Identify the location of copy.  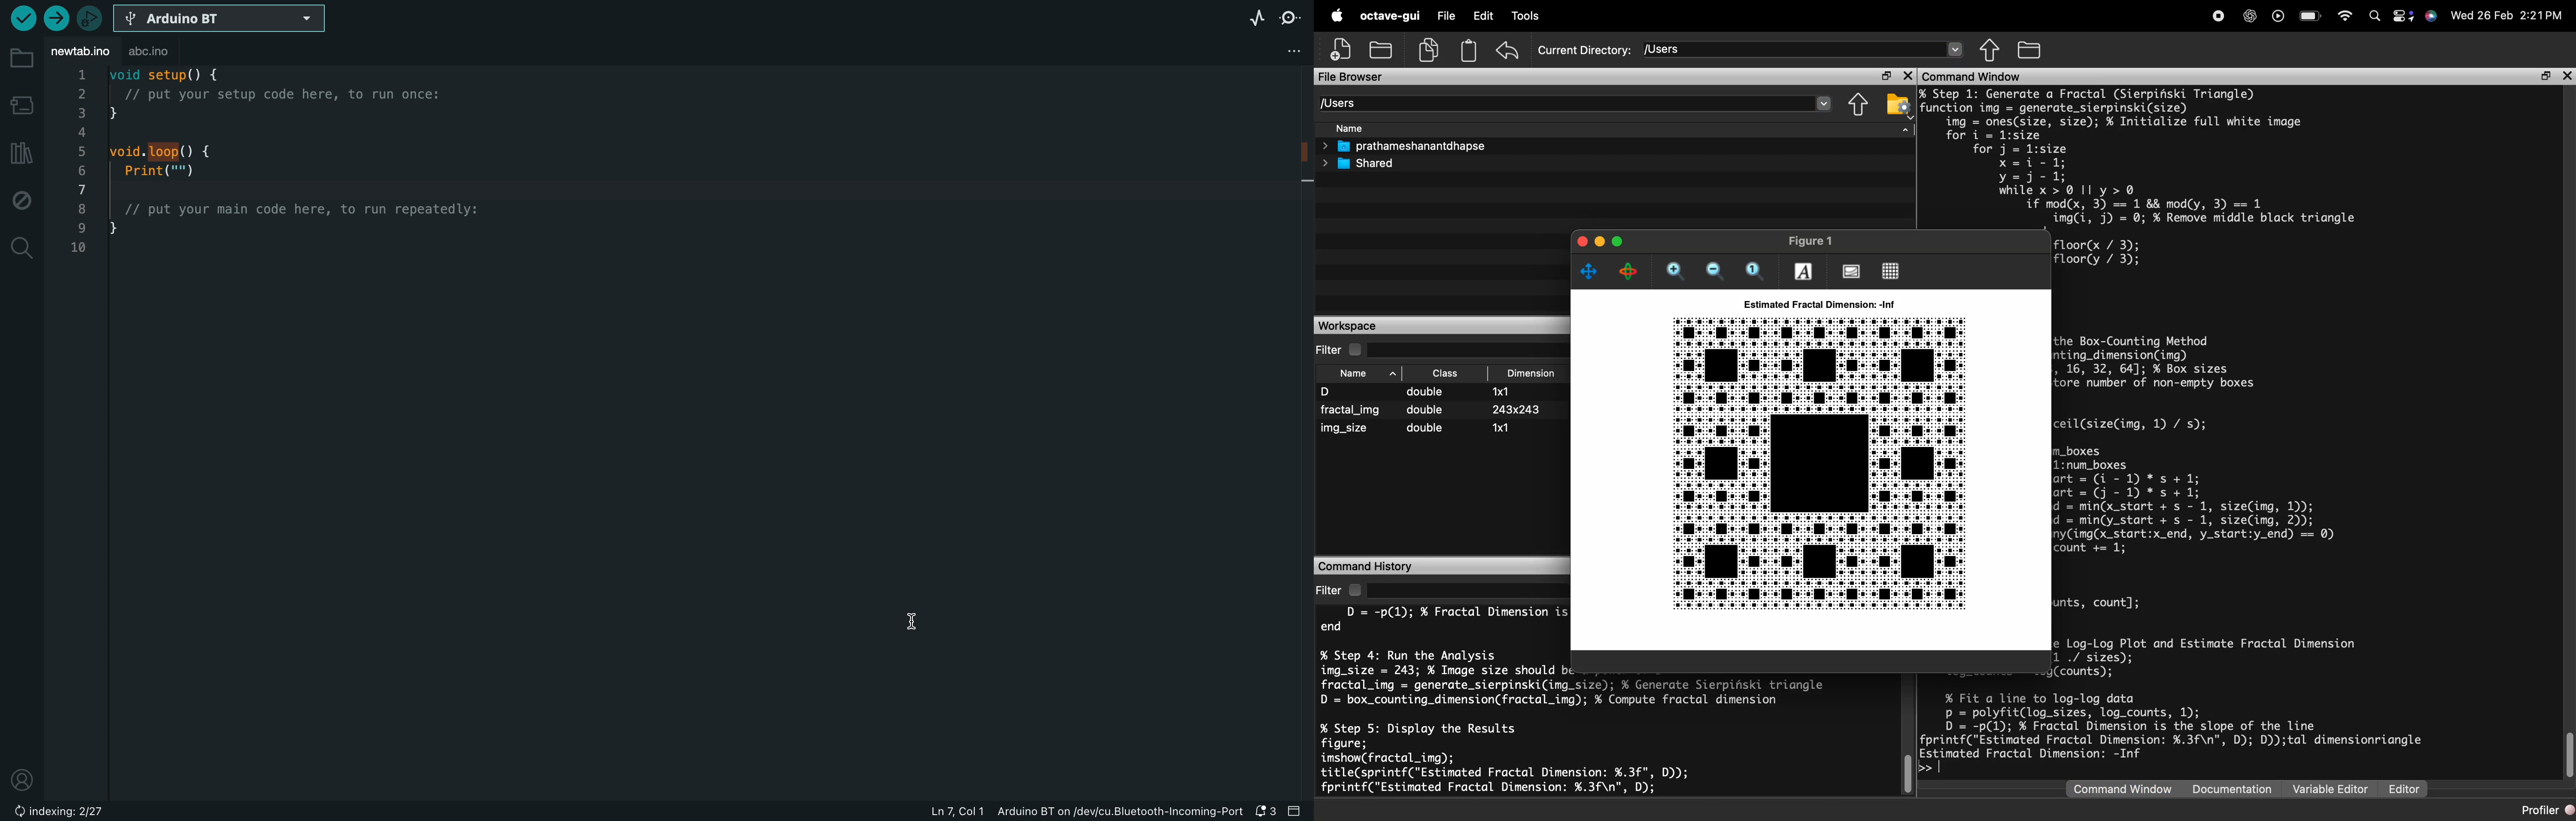
(1430, 53).